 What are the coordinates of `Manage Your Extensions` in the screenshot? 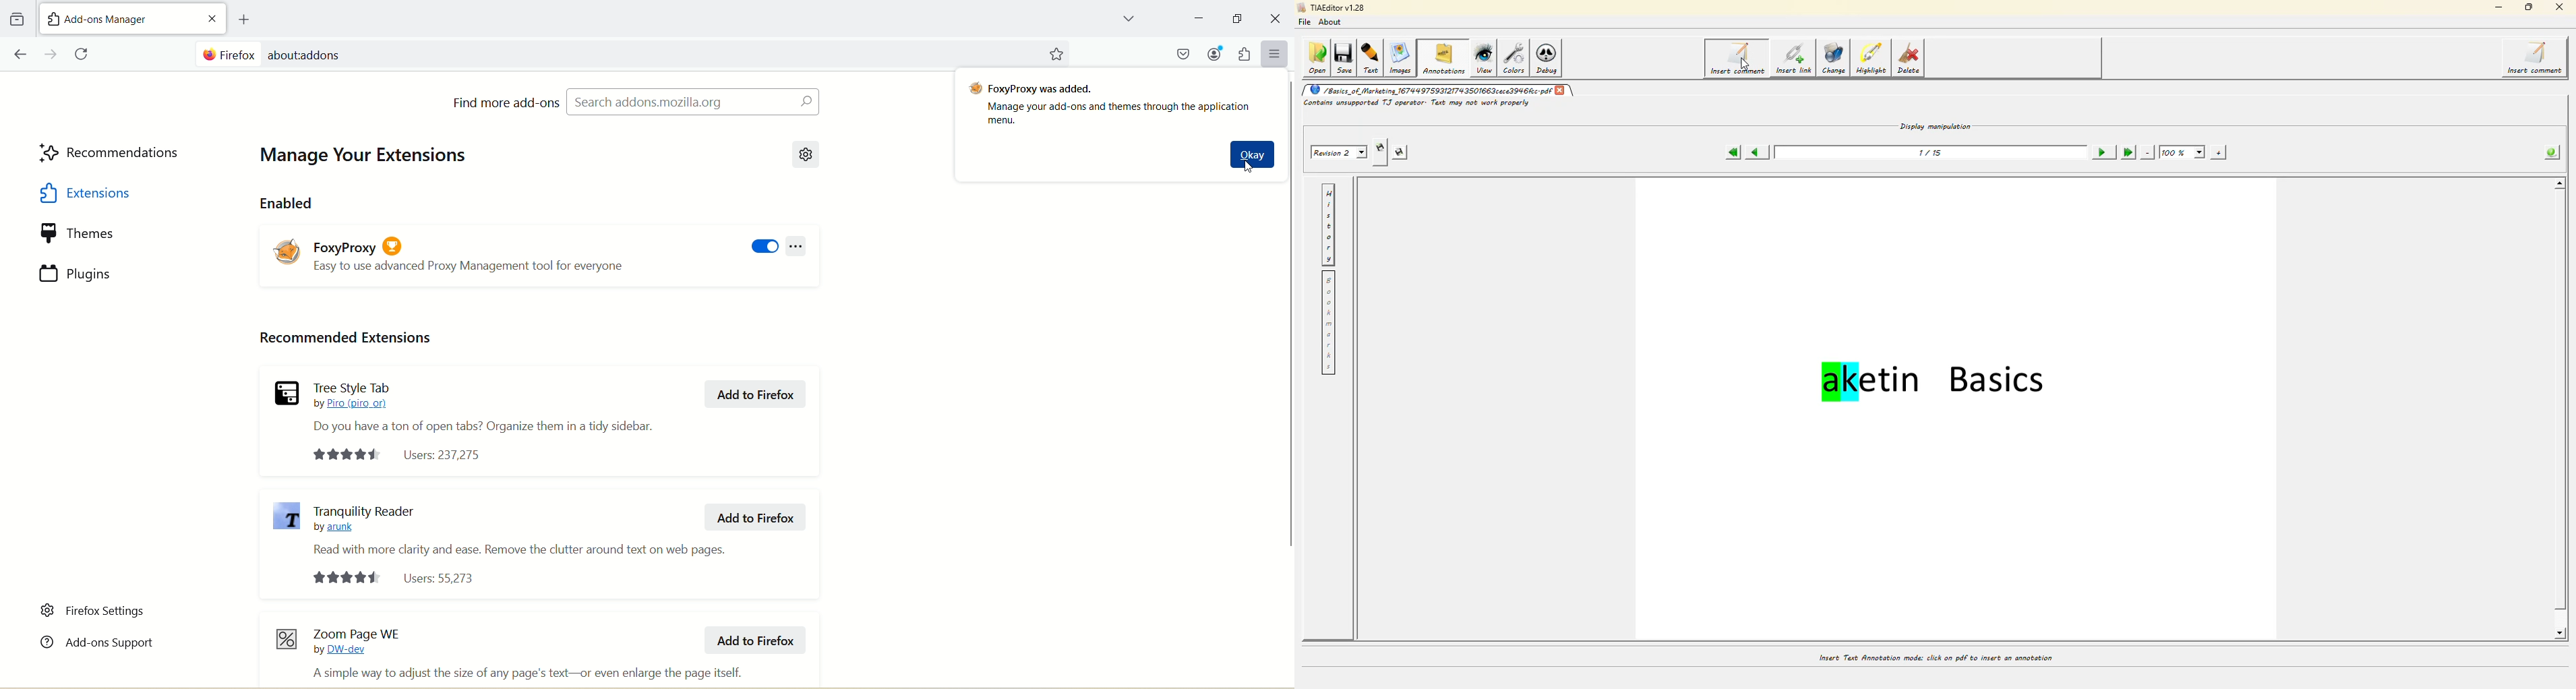 It's located at (369, 157).